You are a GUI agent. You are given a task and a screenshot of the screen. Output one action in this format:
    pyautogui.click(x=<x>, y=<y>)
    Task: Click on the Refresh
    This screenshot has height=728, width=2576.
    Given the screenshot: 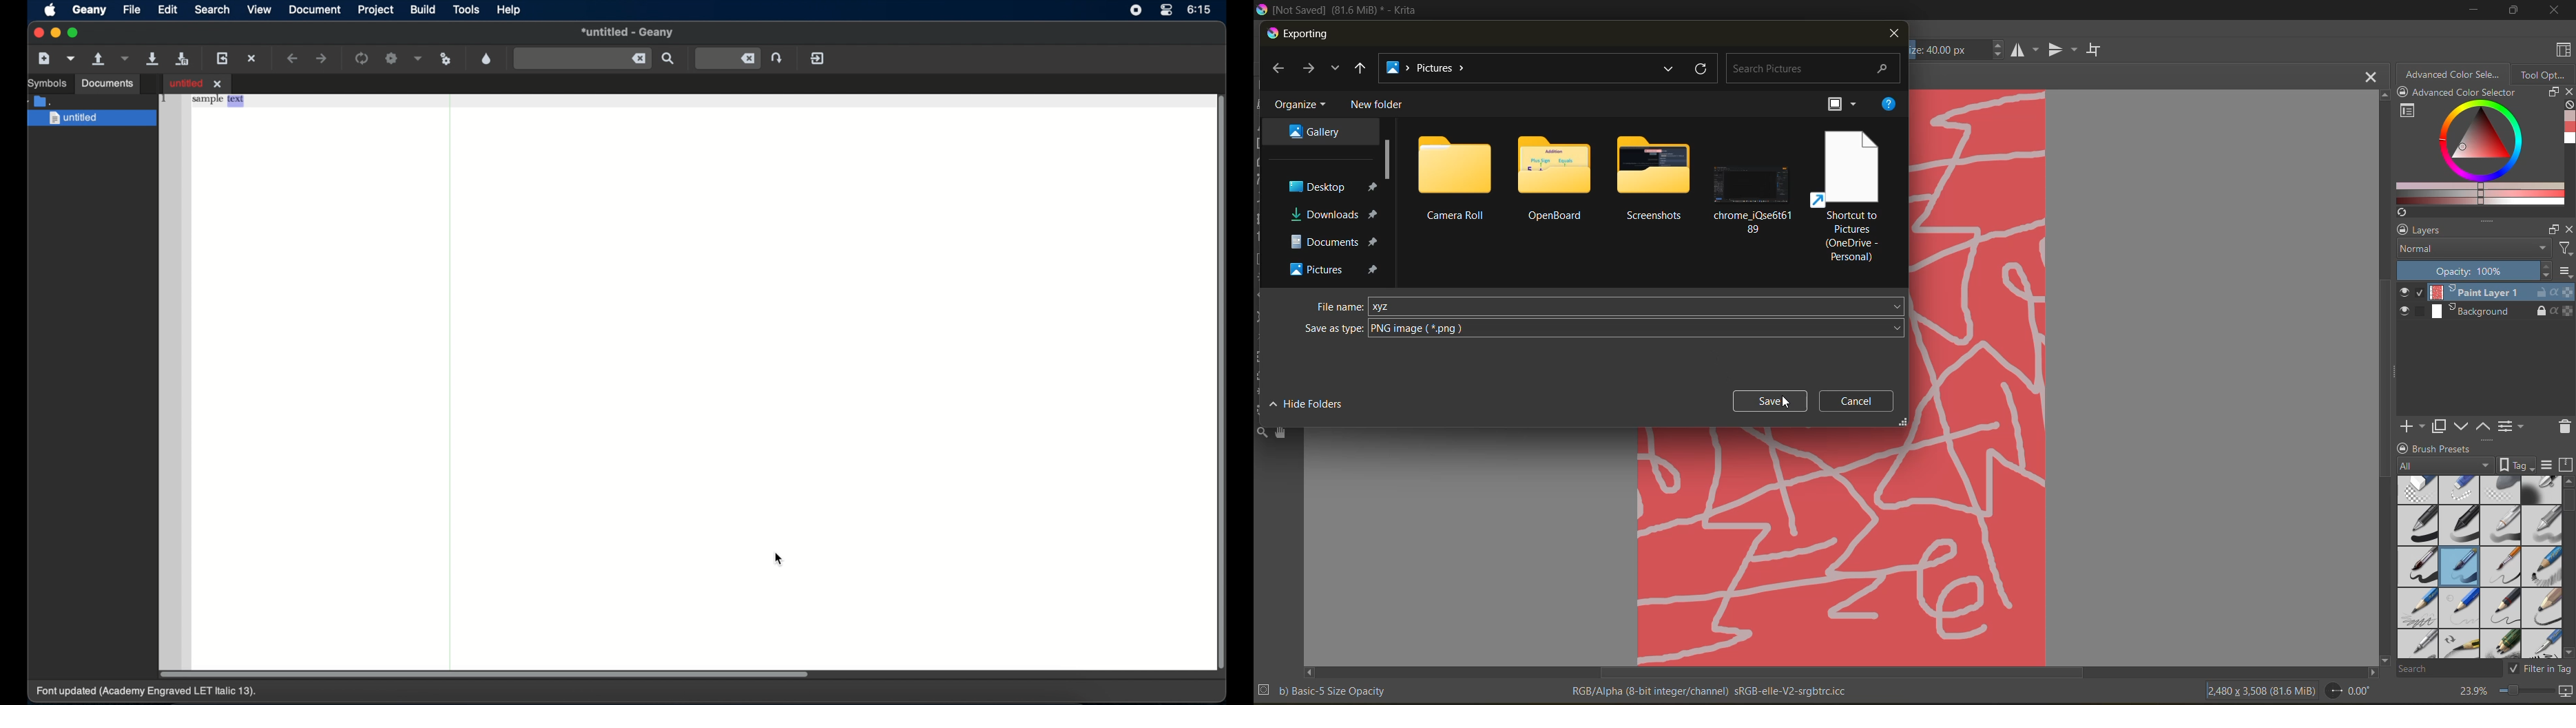 What is the action you would take?
    pyautogui.click(x=2400, y=212)
    